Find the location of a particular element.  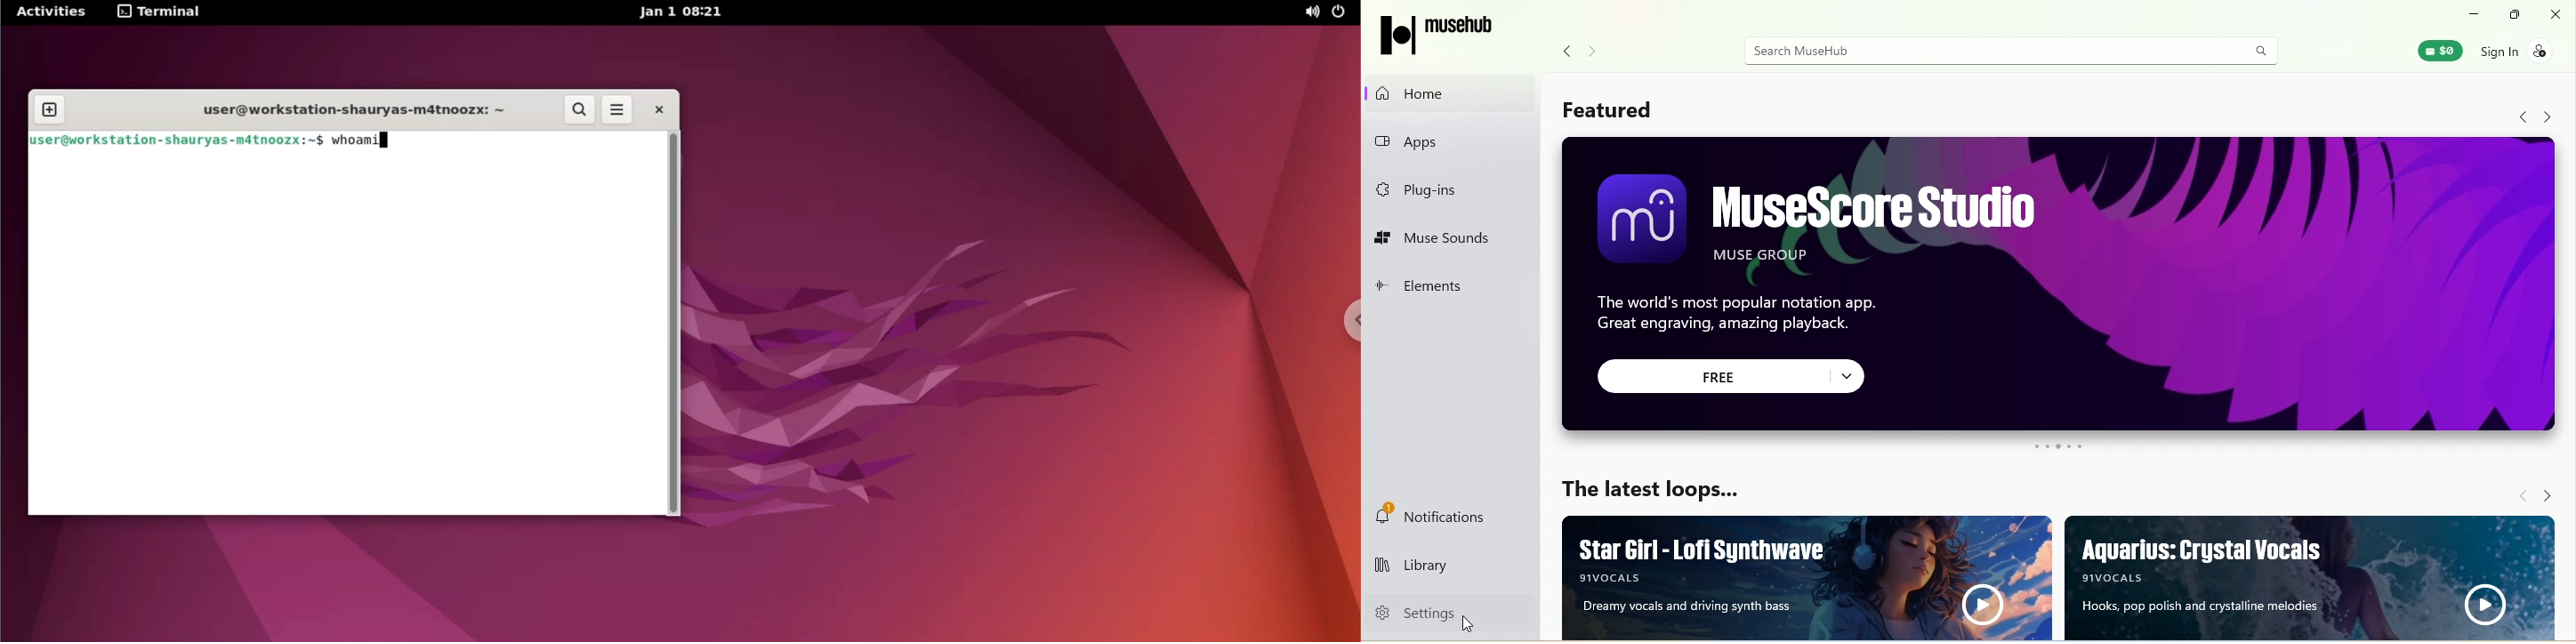

MUSE GROUP is located at coordinates (1759, 255).